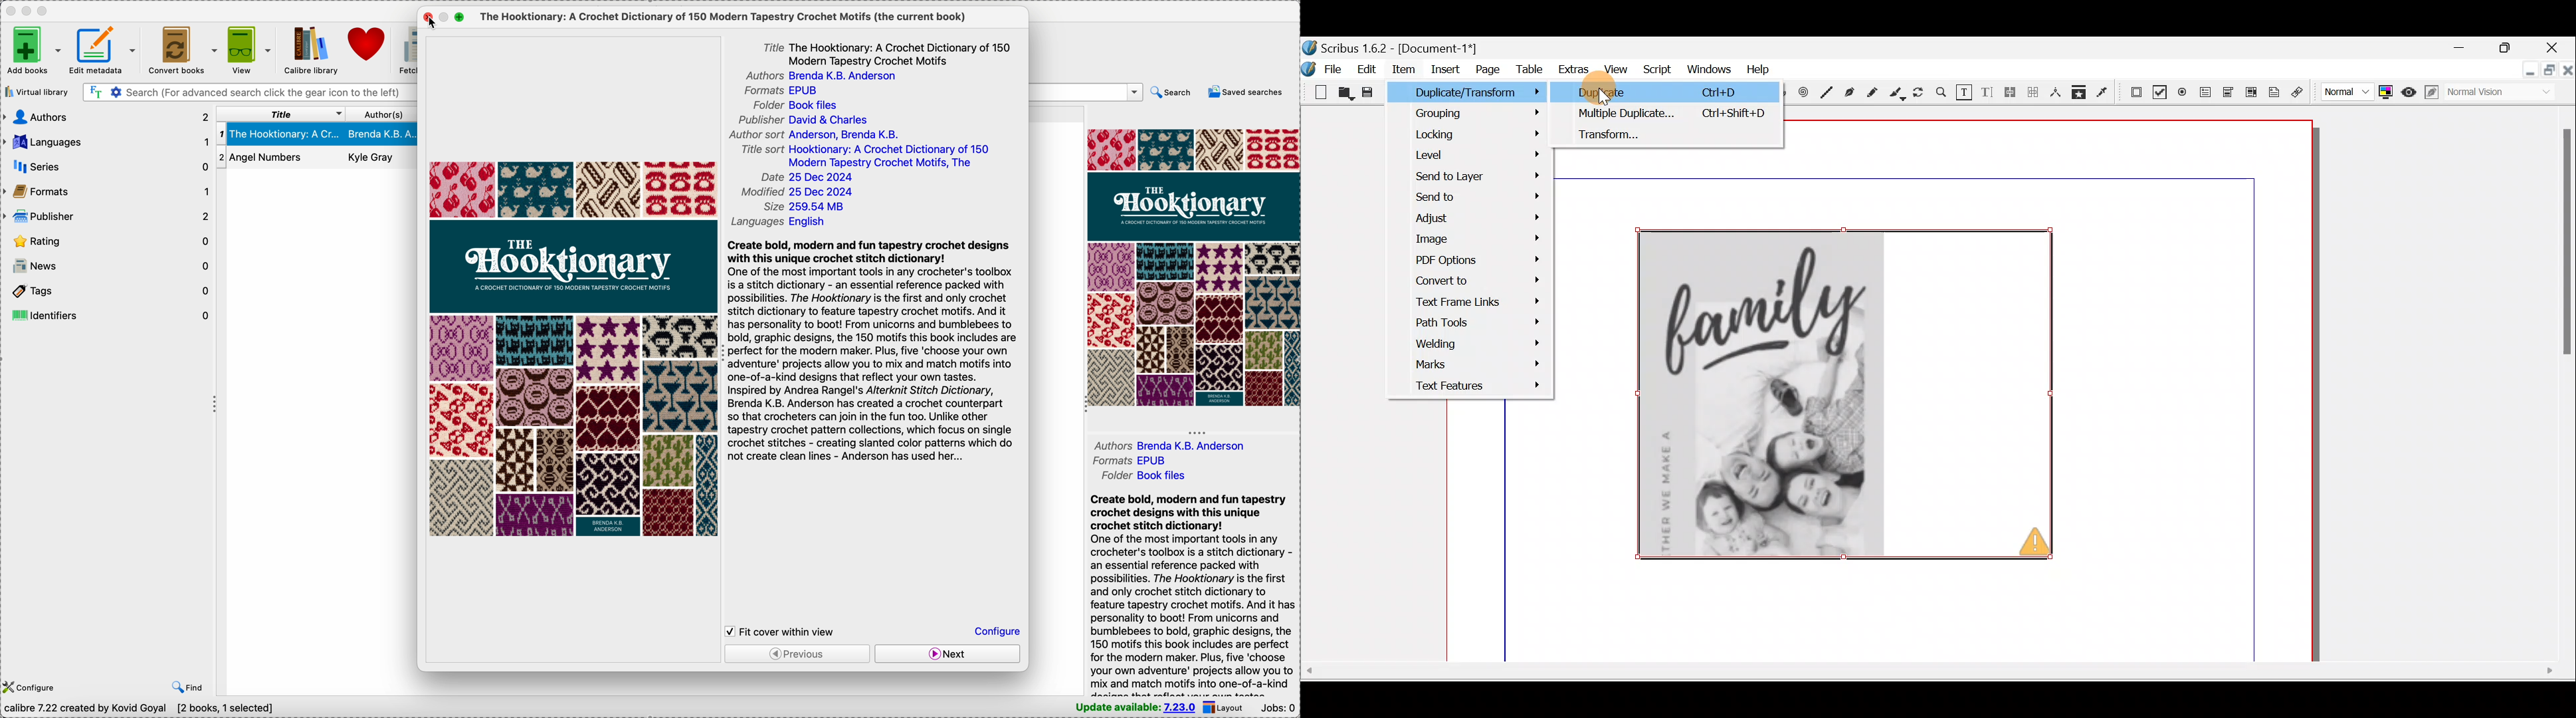 The width and height of the screenshot is (2576, 728). Describe the element at coordinates (1471, 386) in the screenshot. I see `Text features` at that location.